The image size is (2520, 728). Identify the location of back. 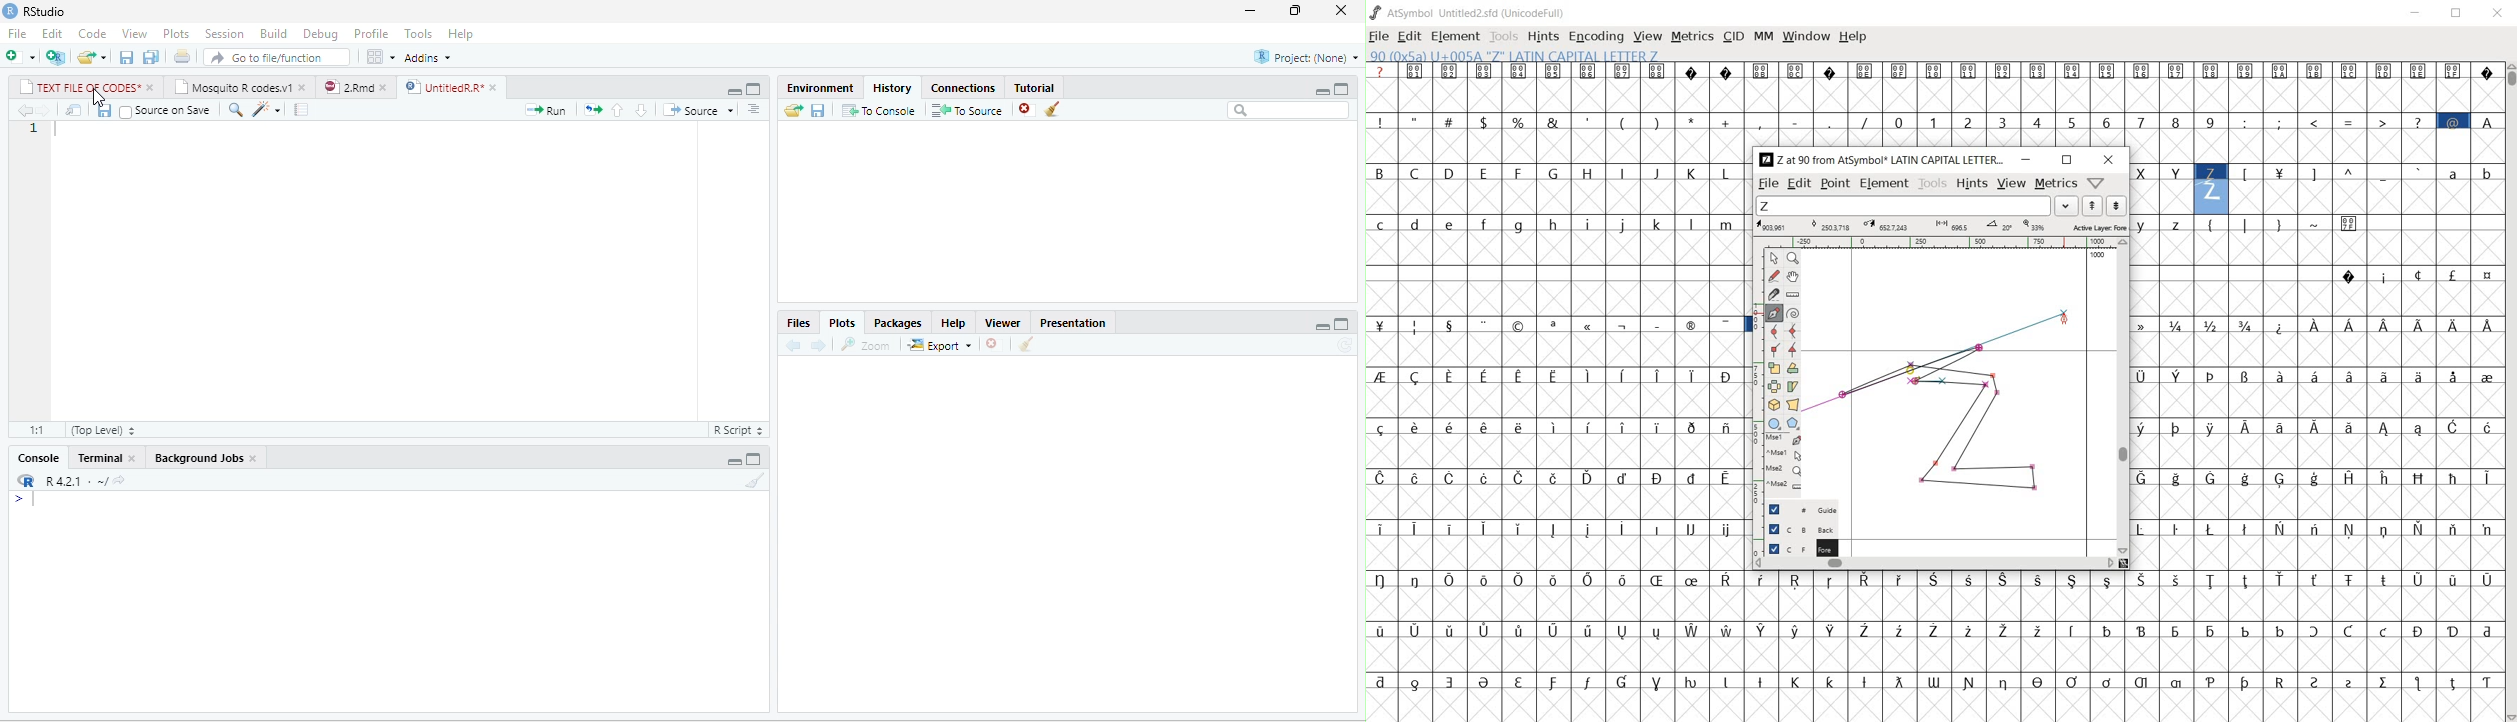
(794, 346).